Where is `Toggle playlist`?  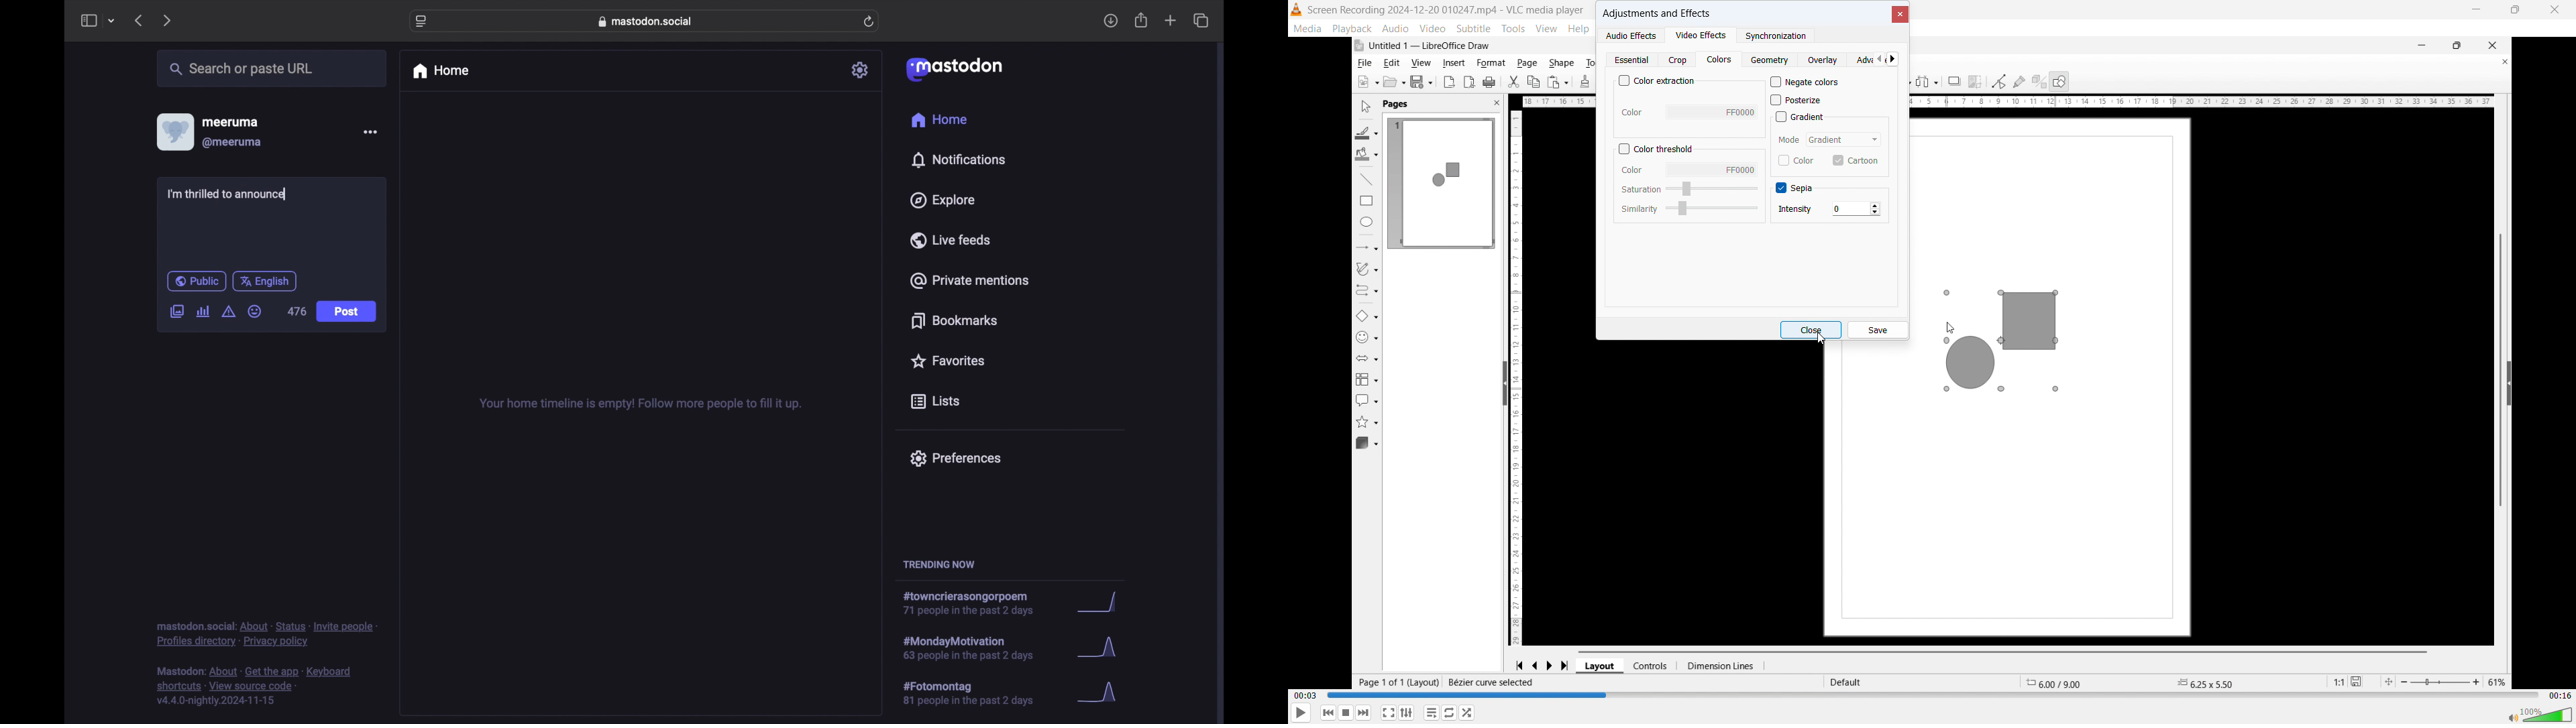
Toggle playlist is located at coordinates (1432, 713).